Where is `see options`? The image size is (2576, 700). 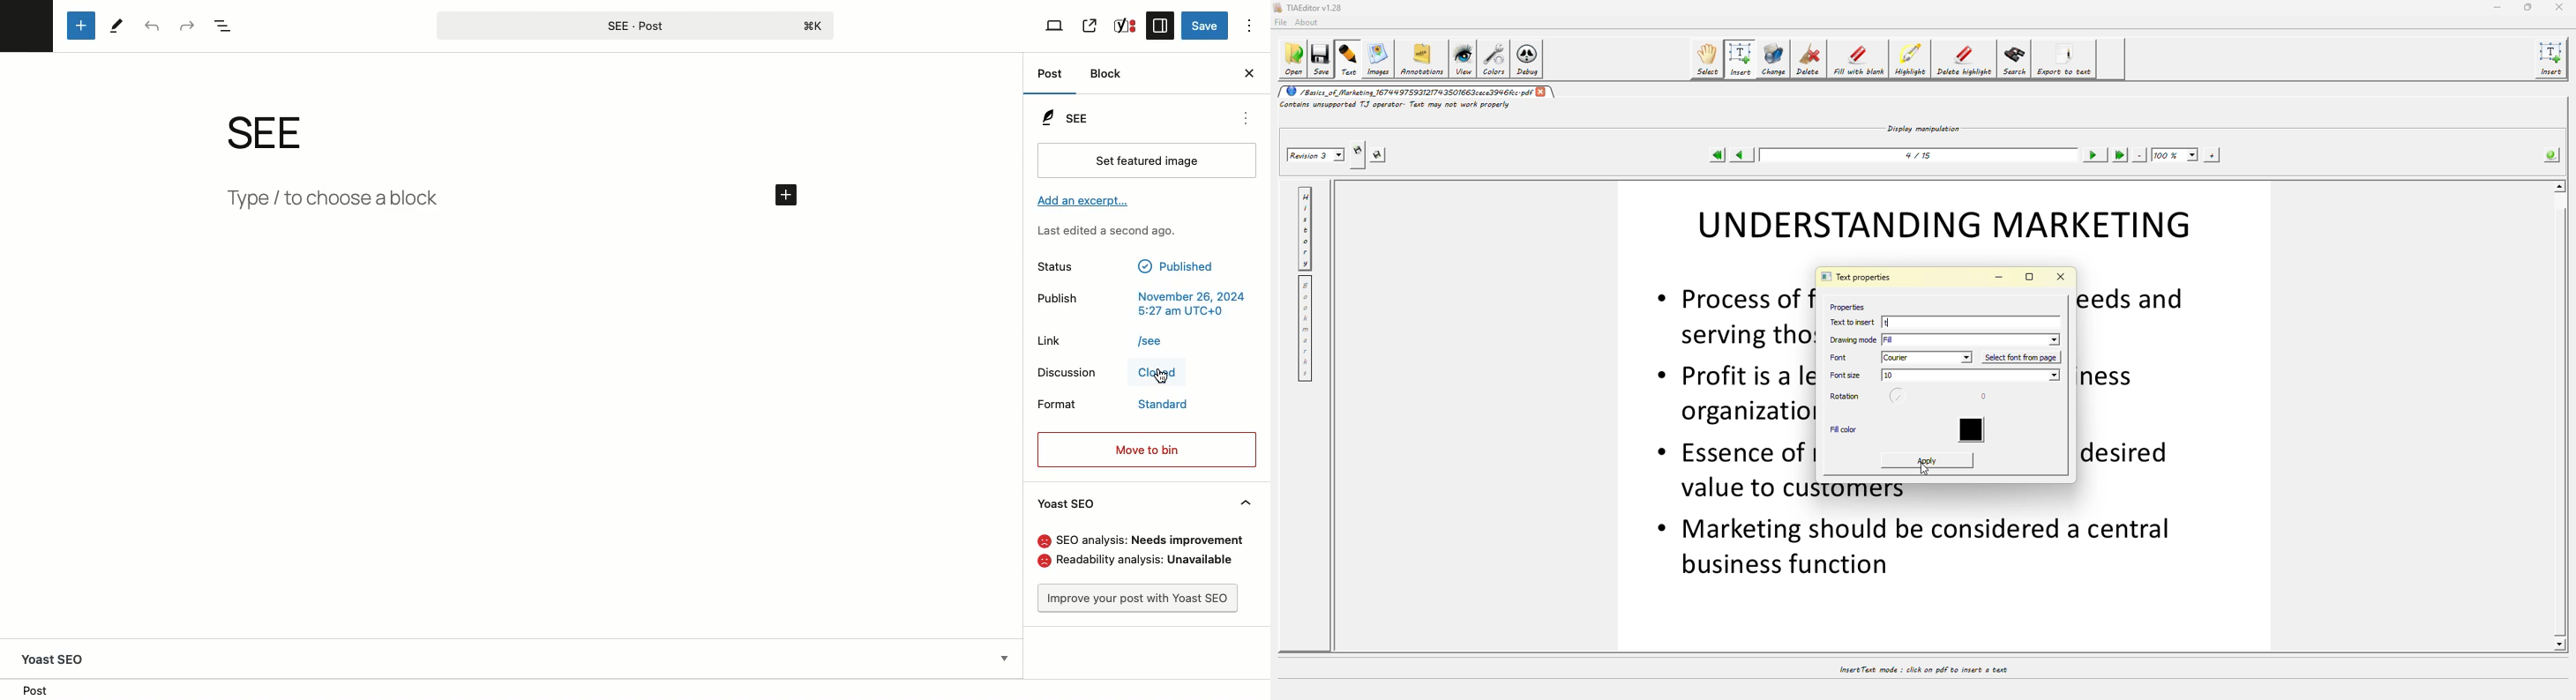 see options is located at coordinates (1241, 115).